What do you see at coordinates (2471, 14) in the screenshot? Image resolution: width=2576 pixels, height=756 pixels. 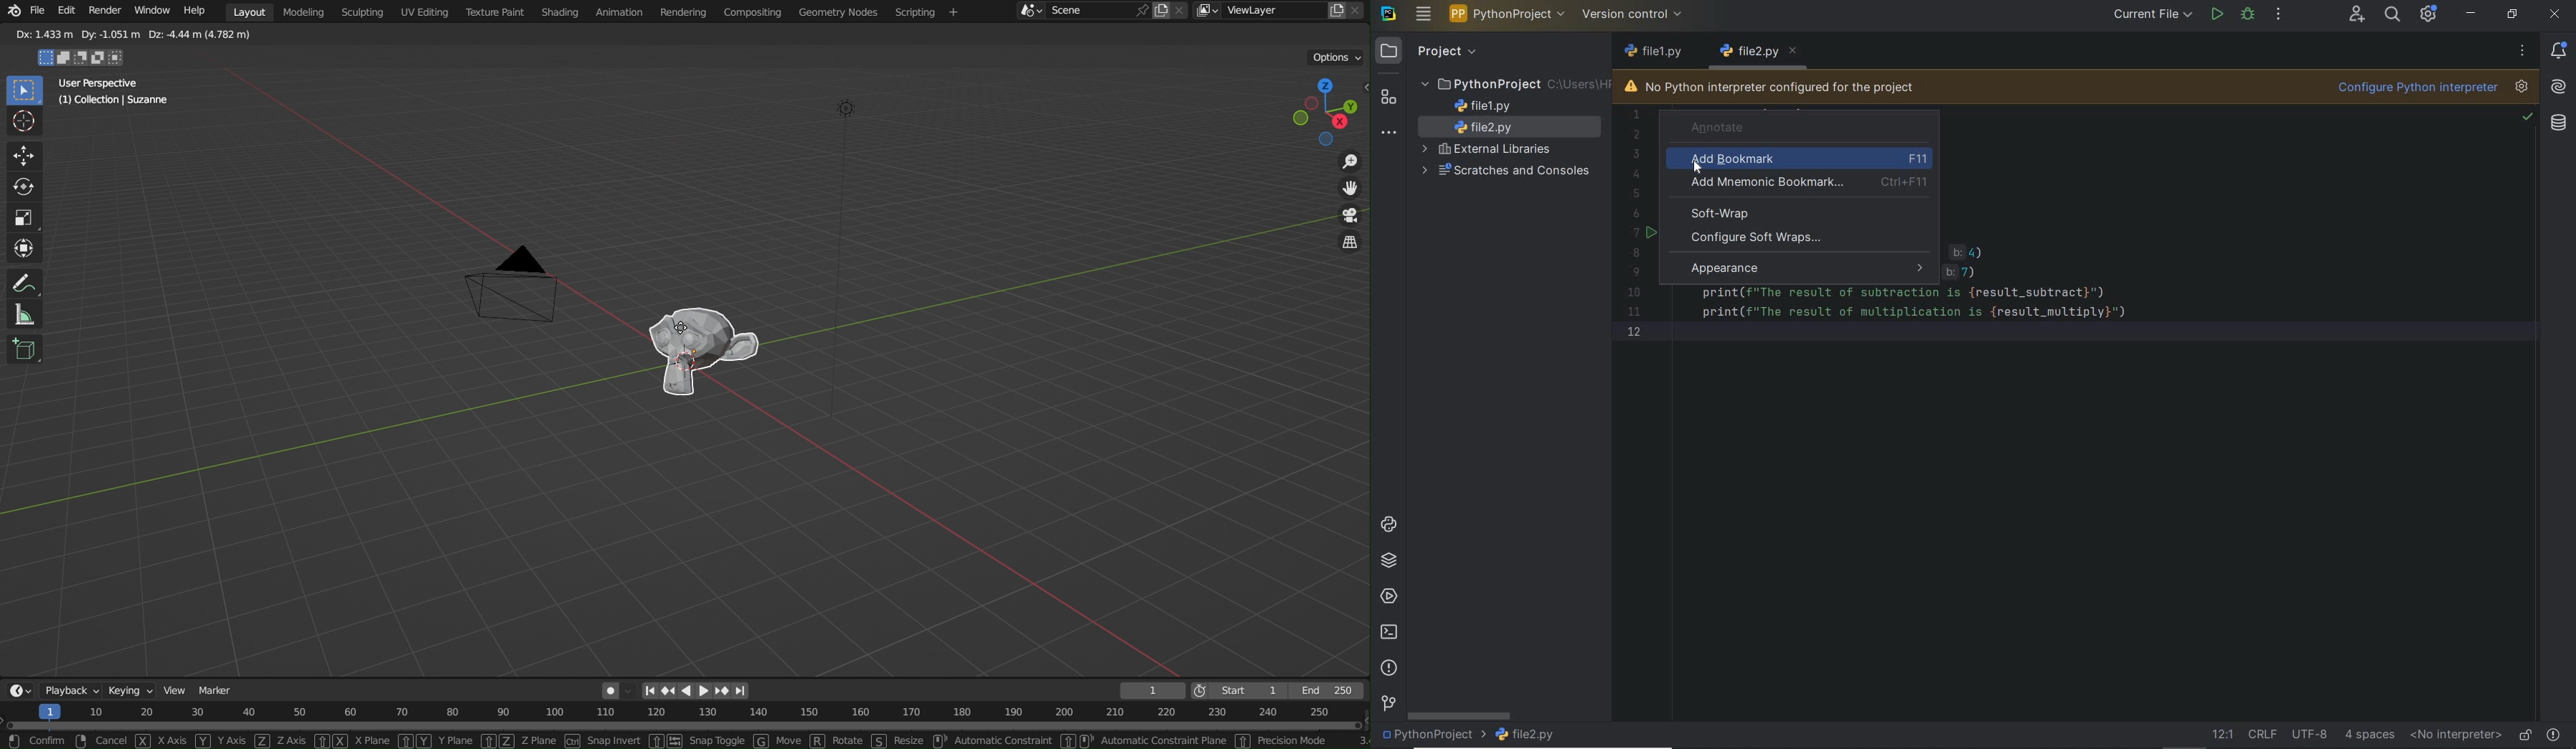 I see `minimize` at bounding box center [2471, 14].